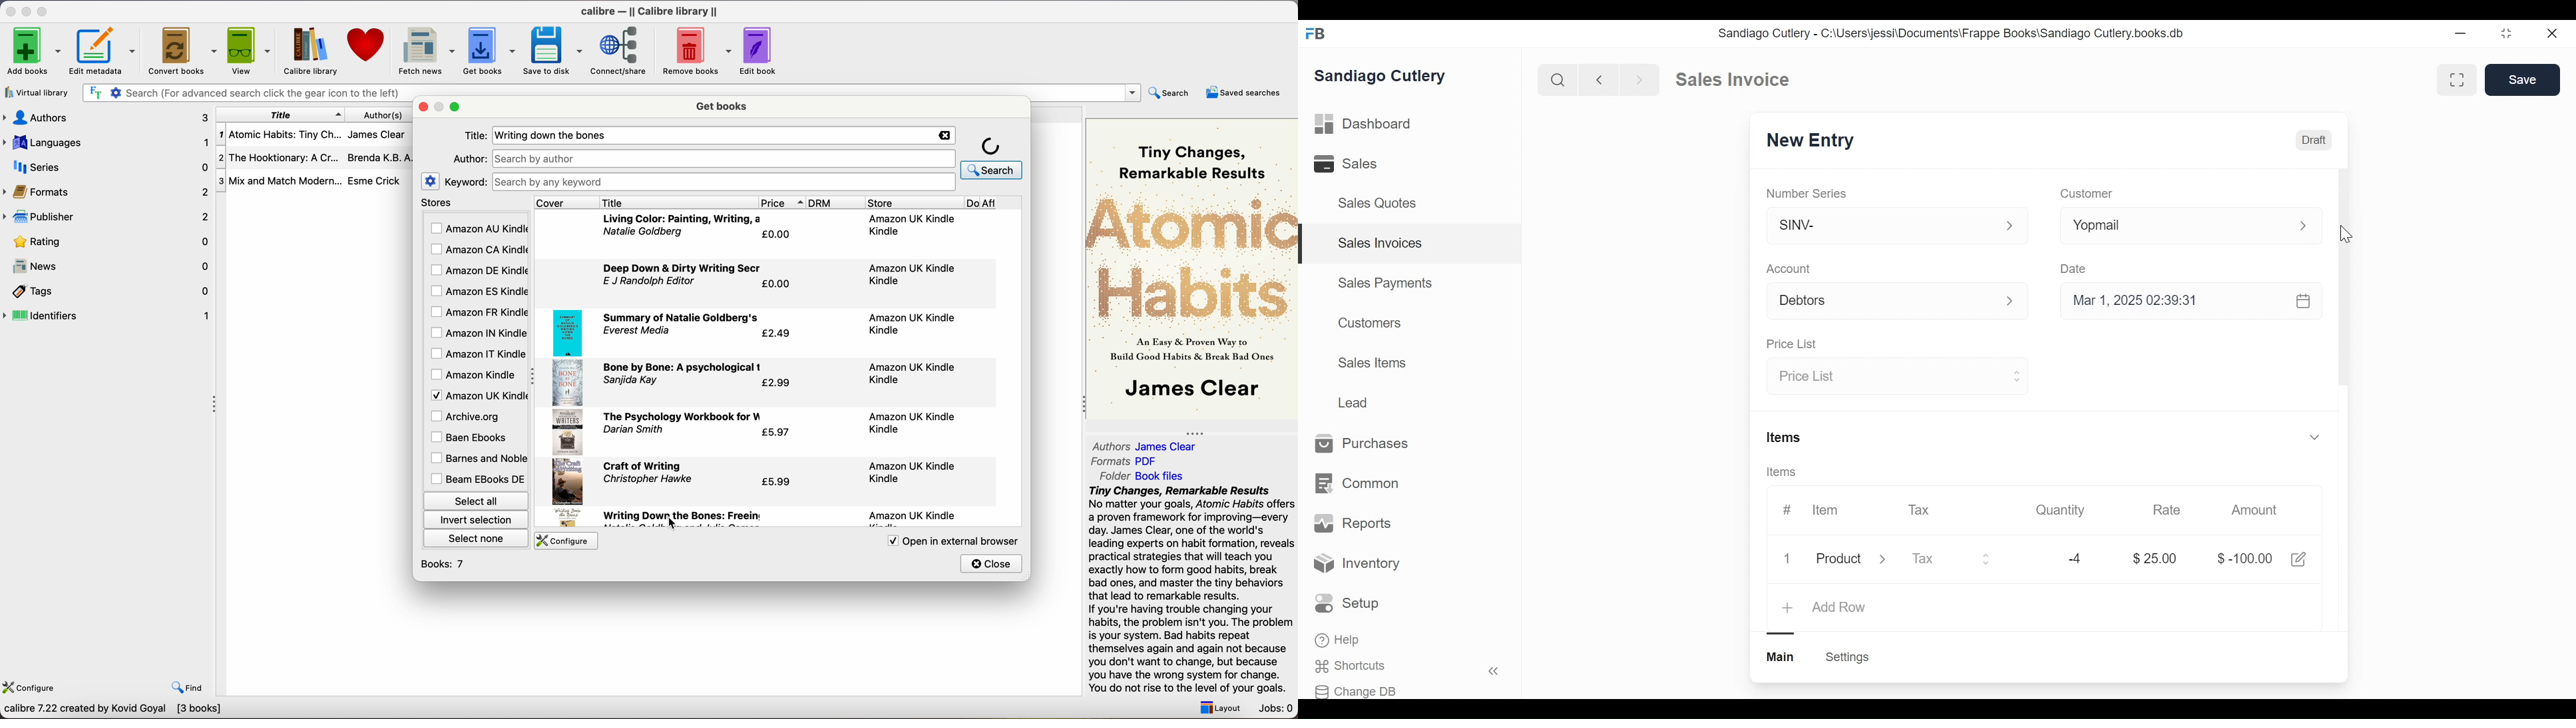  I want to click on FB, so click(1318, 34).